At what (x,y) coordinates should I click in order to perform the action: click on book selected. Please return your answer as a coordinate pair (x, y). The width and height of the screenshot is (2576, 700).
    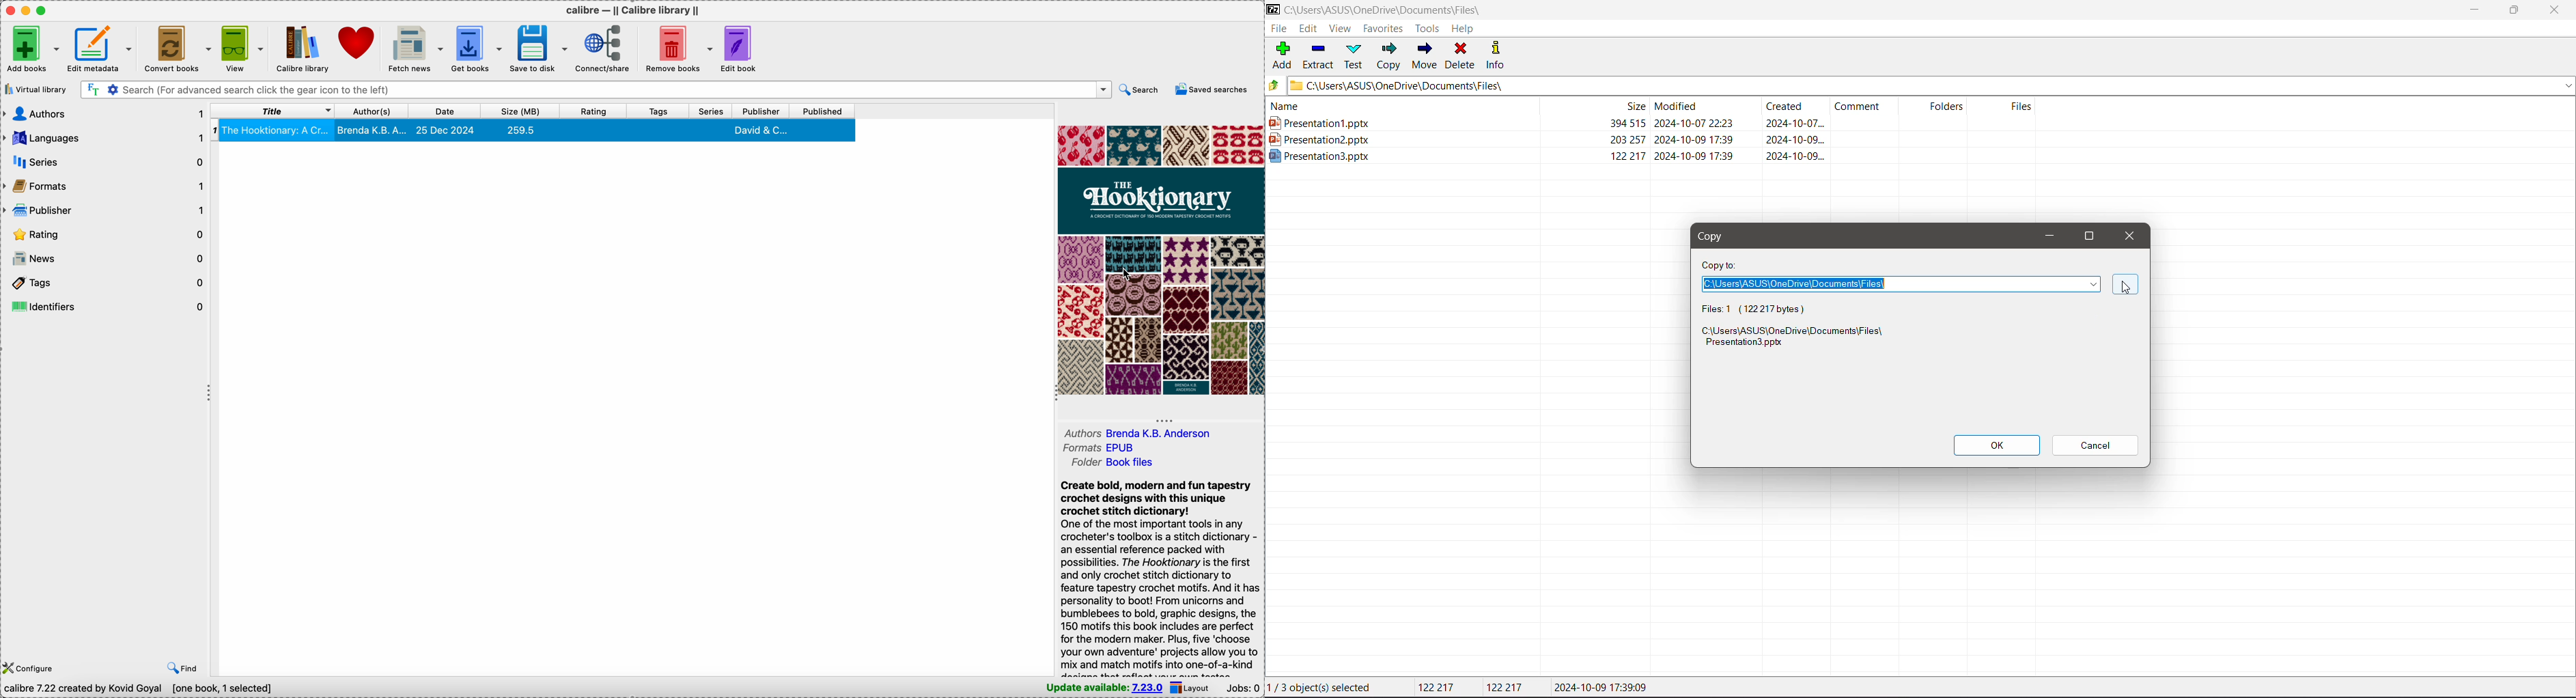
    Looking at the image, I should click on (535, 133).